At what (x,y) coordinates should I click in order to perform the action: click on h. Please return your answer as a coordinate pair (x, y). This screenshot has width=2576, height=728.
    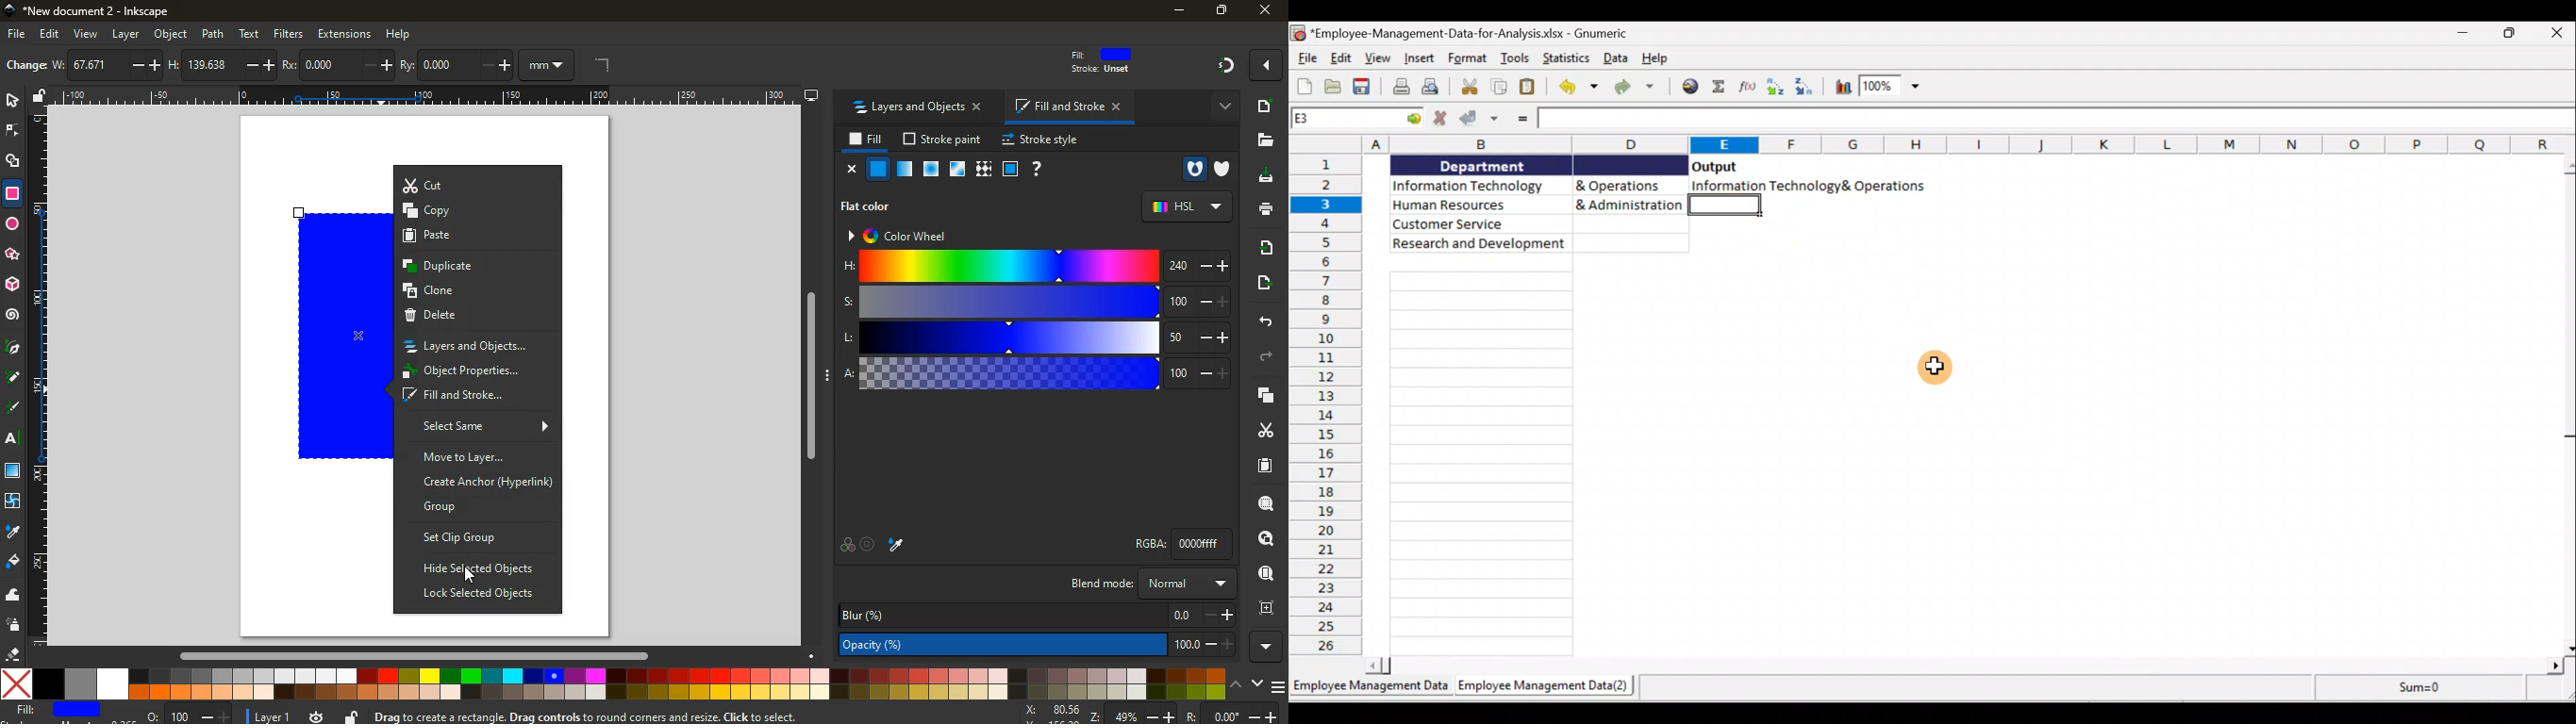
    Looking at the image, I should click on (1038, 266).